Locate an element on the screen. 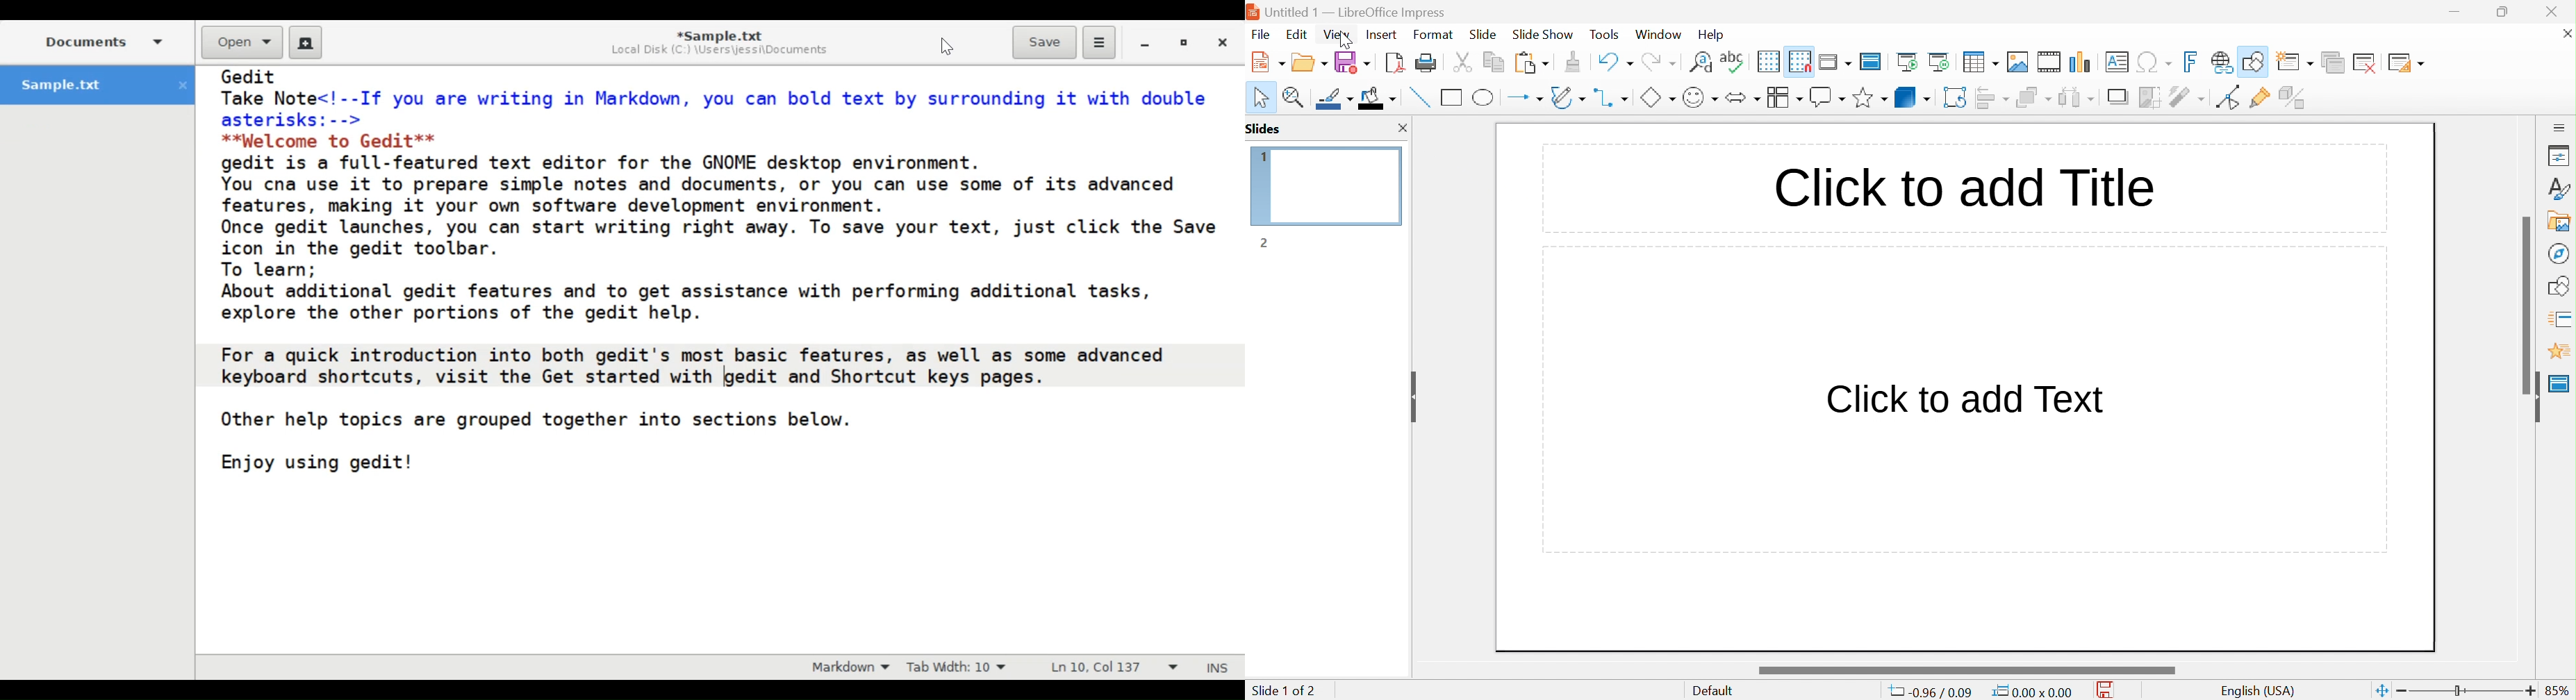  85% is located at coordinates (2558, 690).